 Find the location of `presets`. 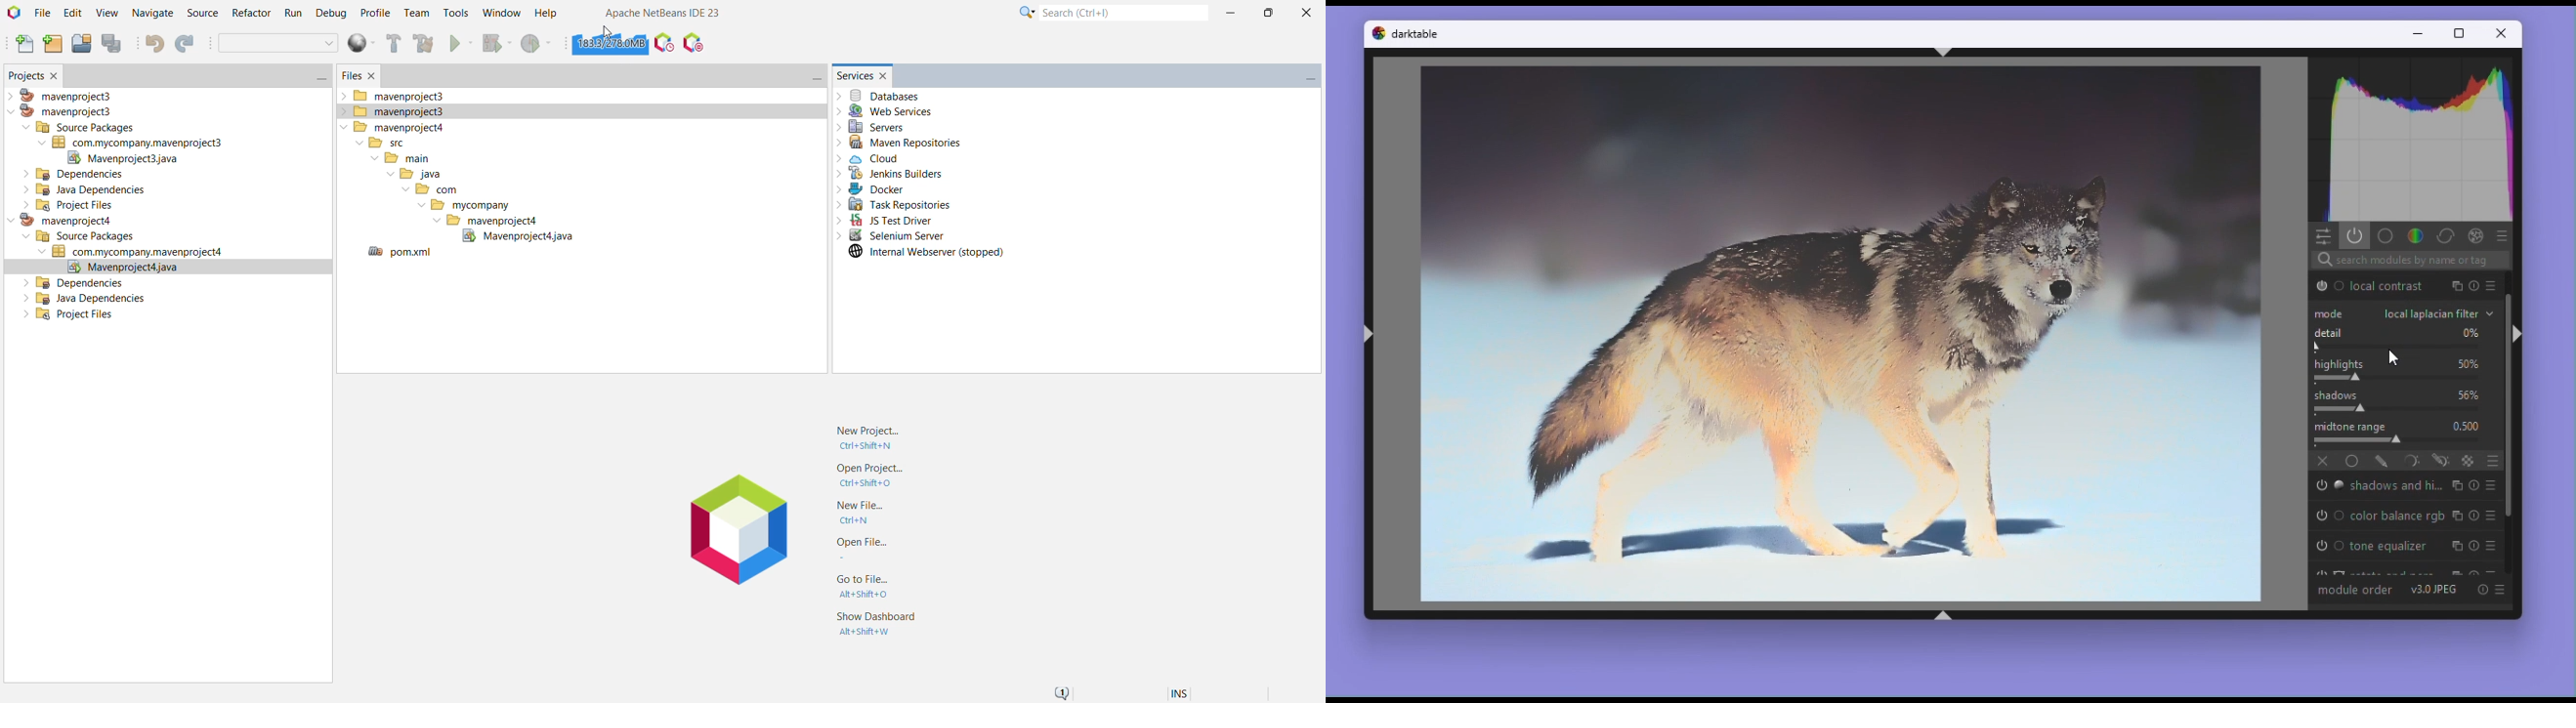

presets is located at coordinates (2491, 487).